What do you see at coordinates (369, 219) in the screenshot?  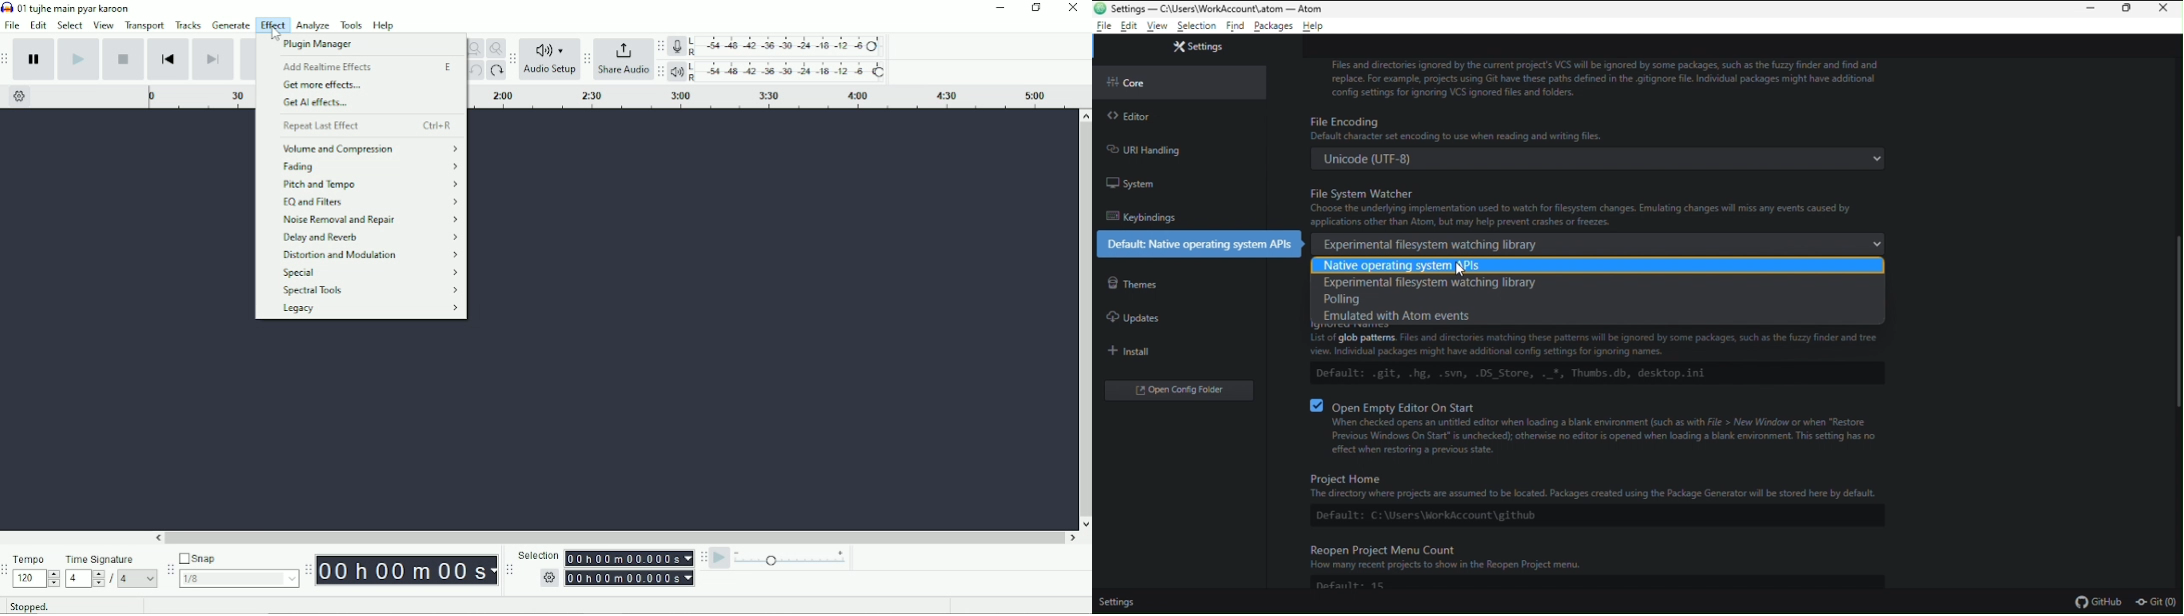 I see `Noise Removal and Repair` at bounding box center [369, 219].